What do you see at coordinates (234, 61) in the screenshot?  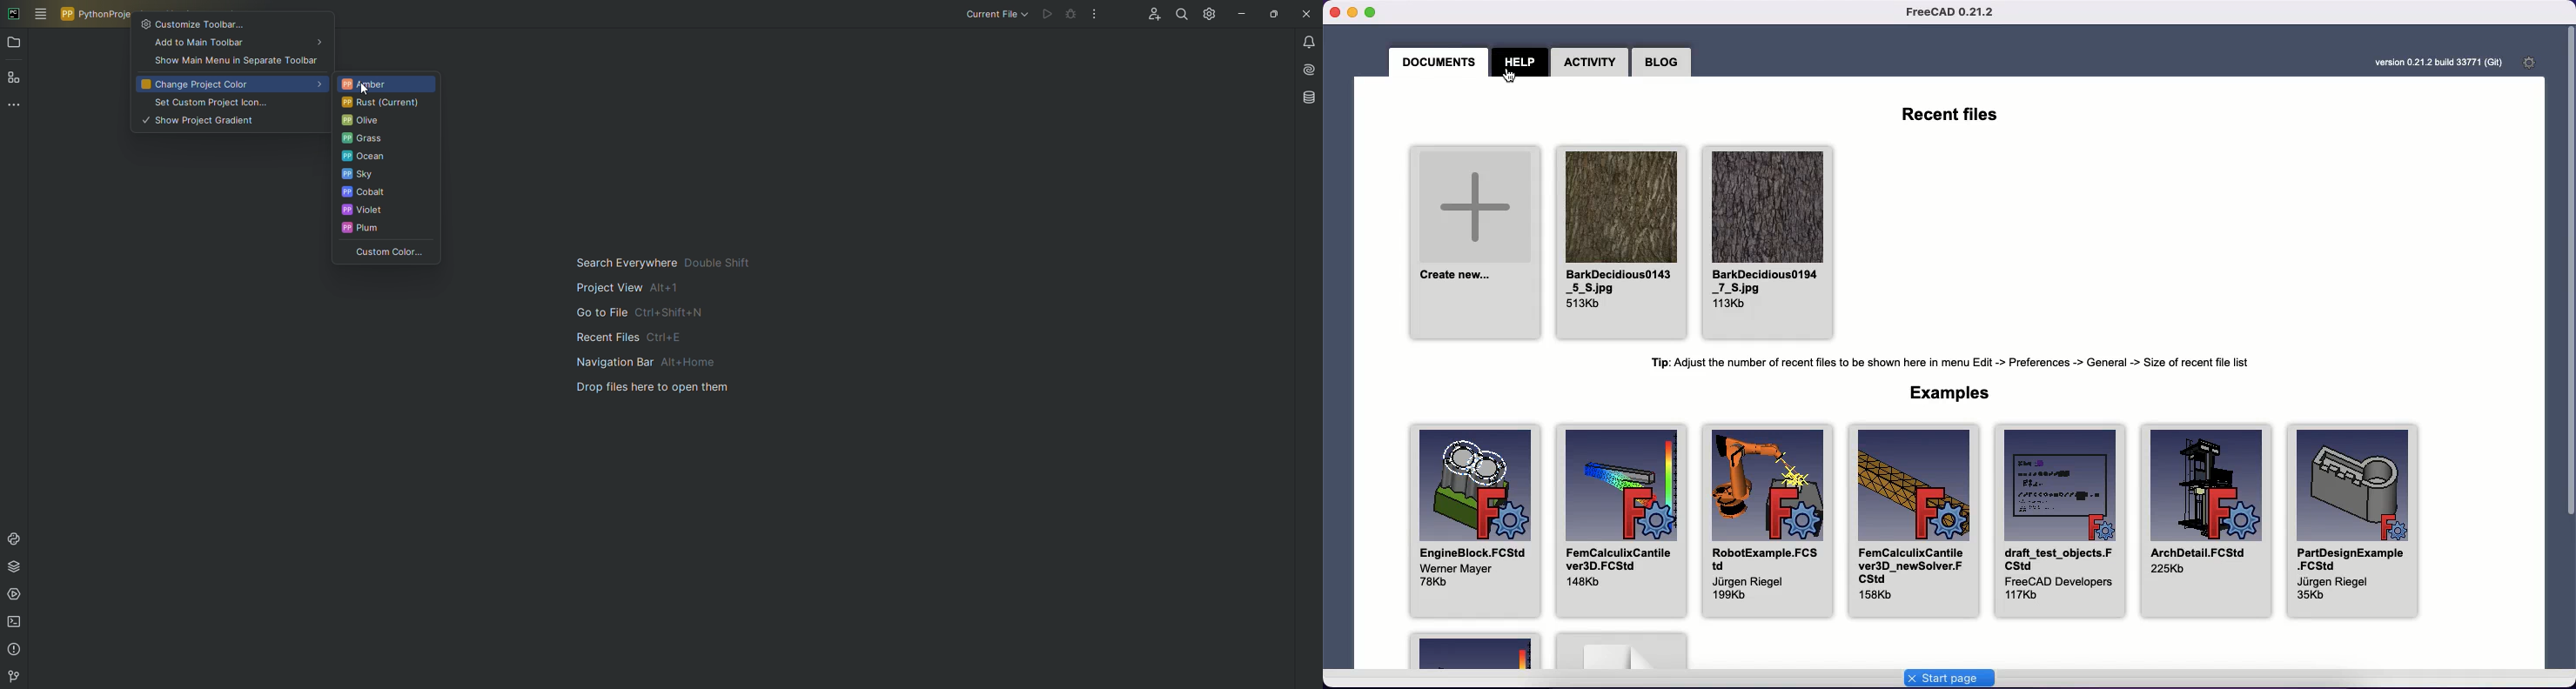 I see `Show main Menu in Separate Tooolbar` at bounding box center [234, 61].